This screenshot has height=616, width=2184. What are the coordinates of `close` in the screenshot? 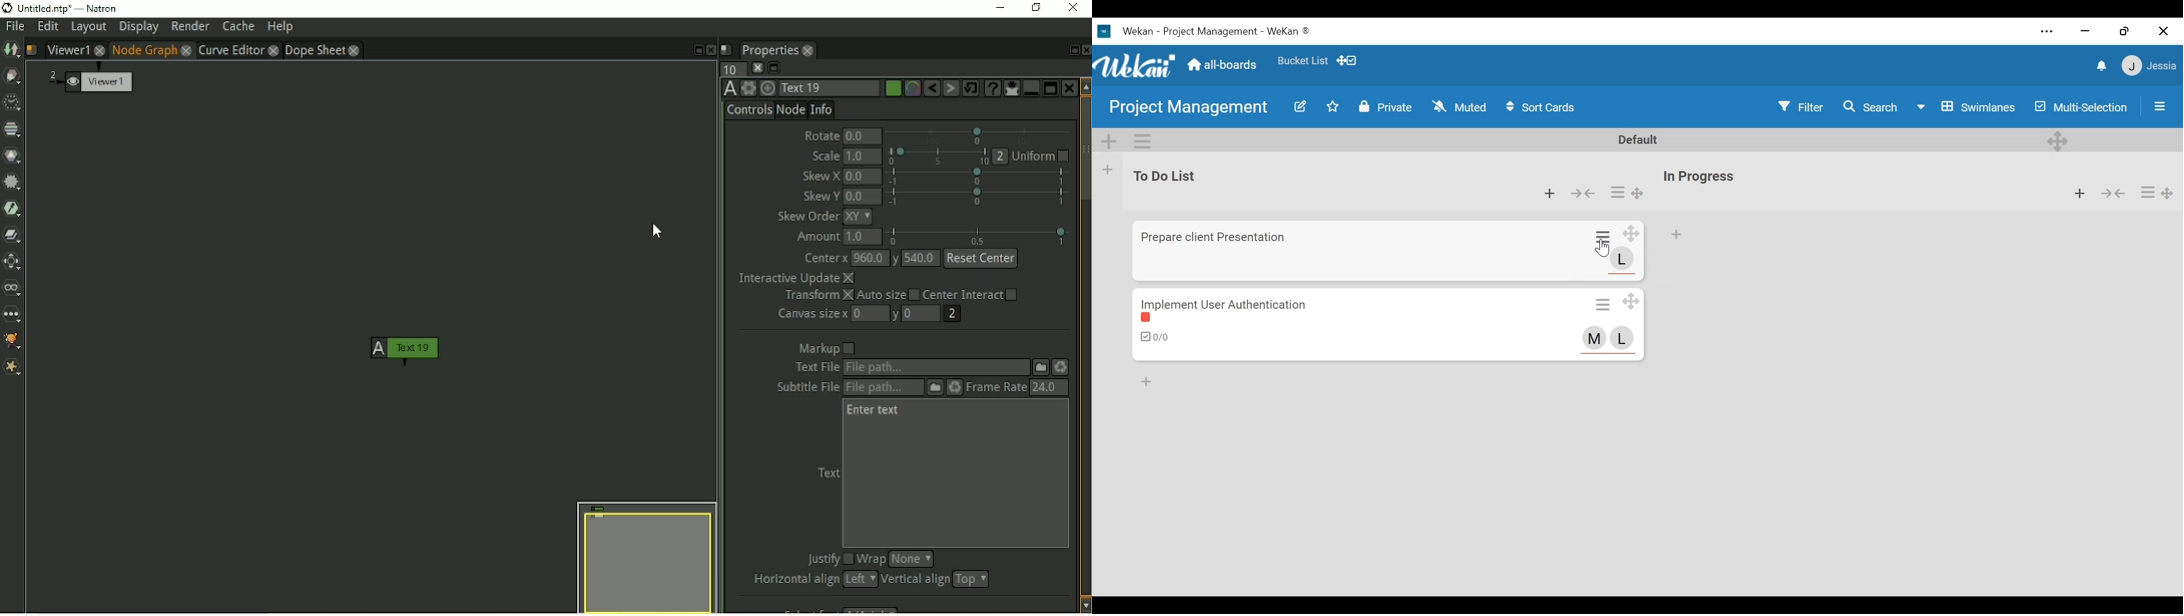 It's located at (356, 51).